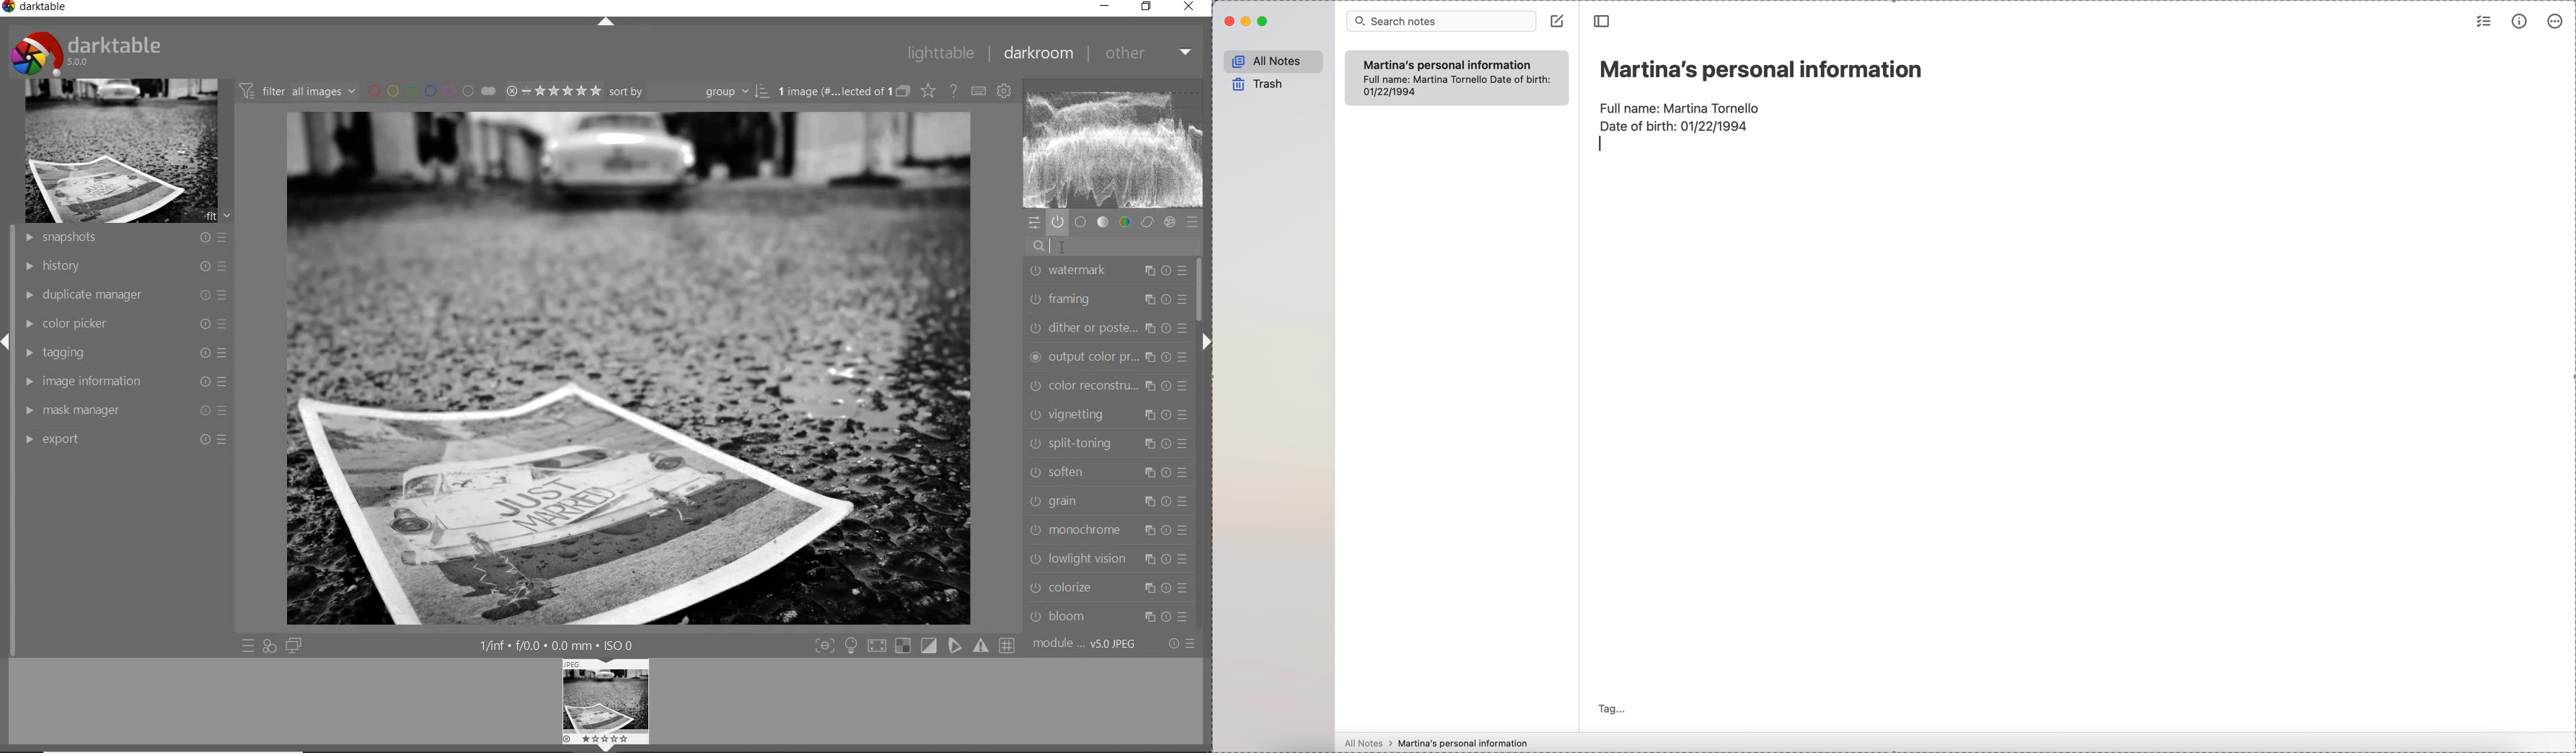 This screenshot has width=2576, height=756. What do you see at coordinates (1113, 145) in the screenshot?
I see `wave form` at bounding box center [1113, 145].